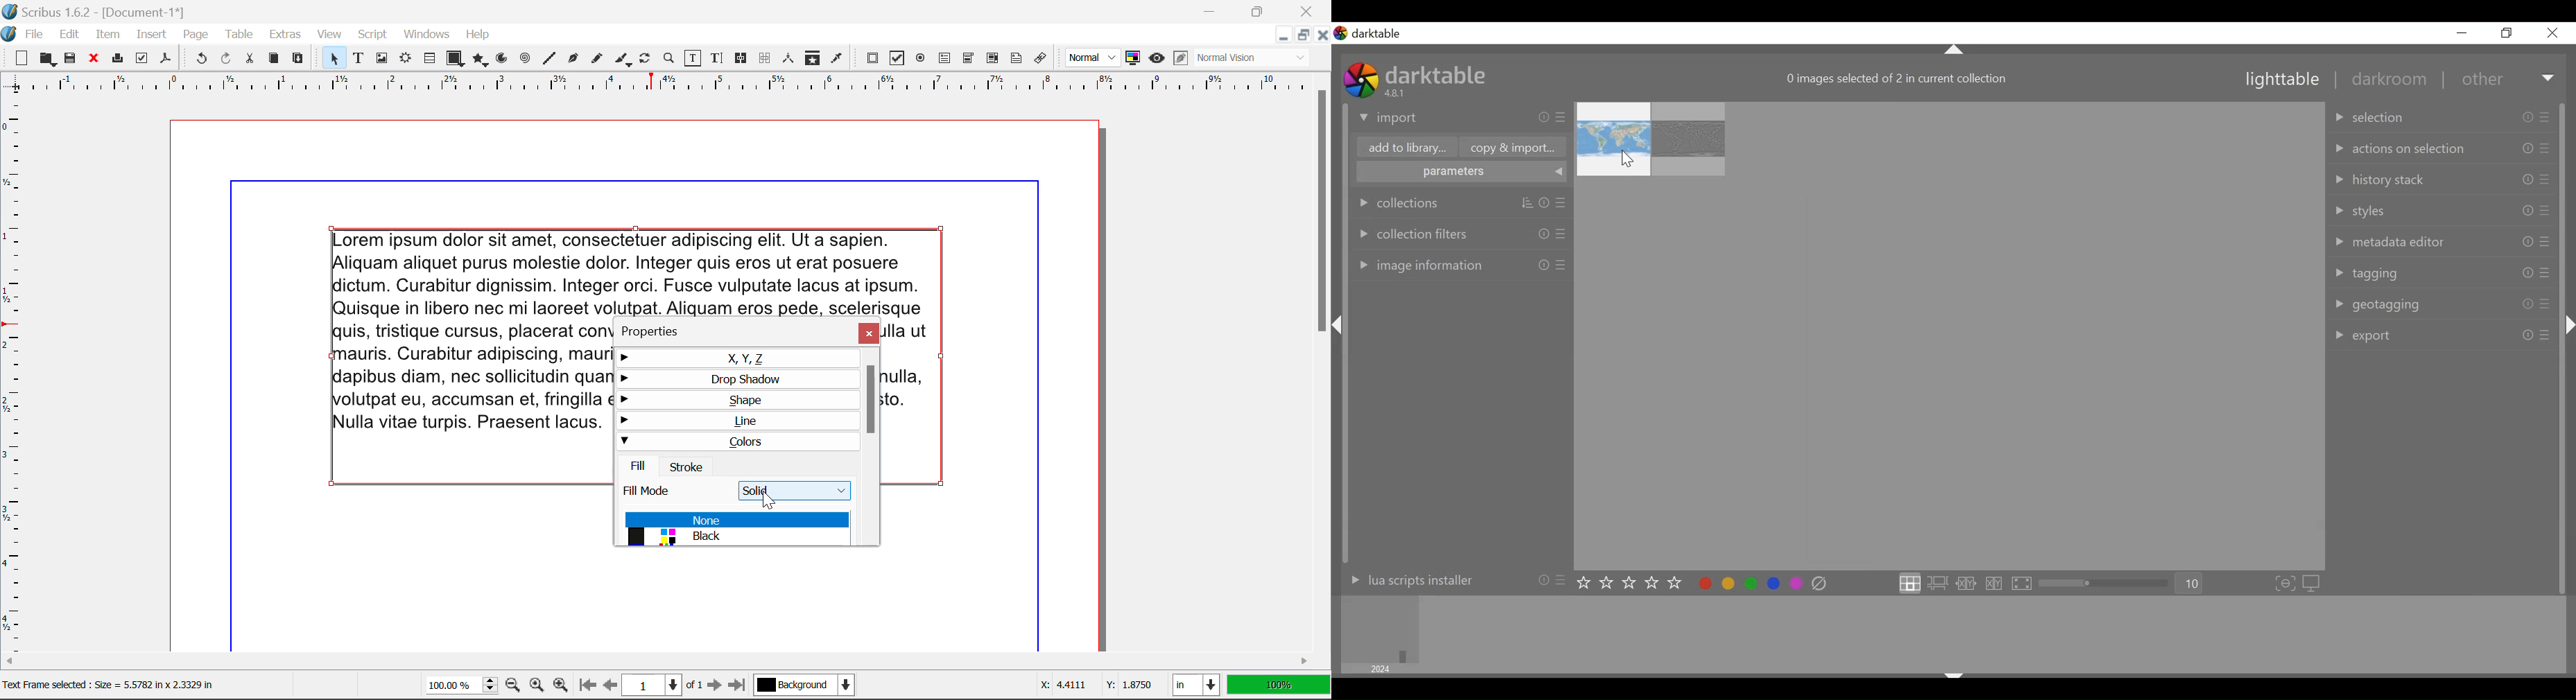 The image size is (2576, 700). Describe the element at coordinates (2444, 115) in the screenshot. I see `selection` at that location.